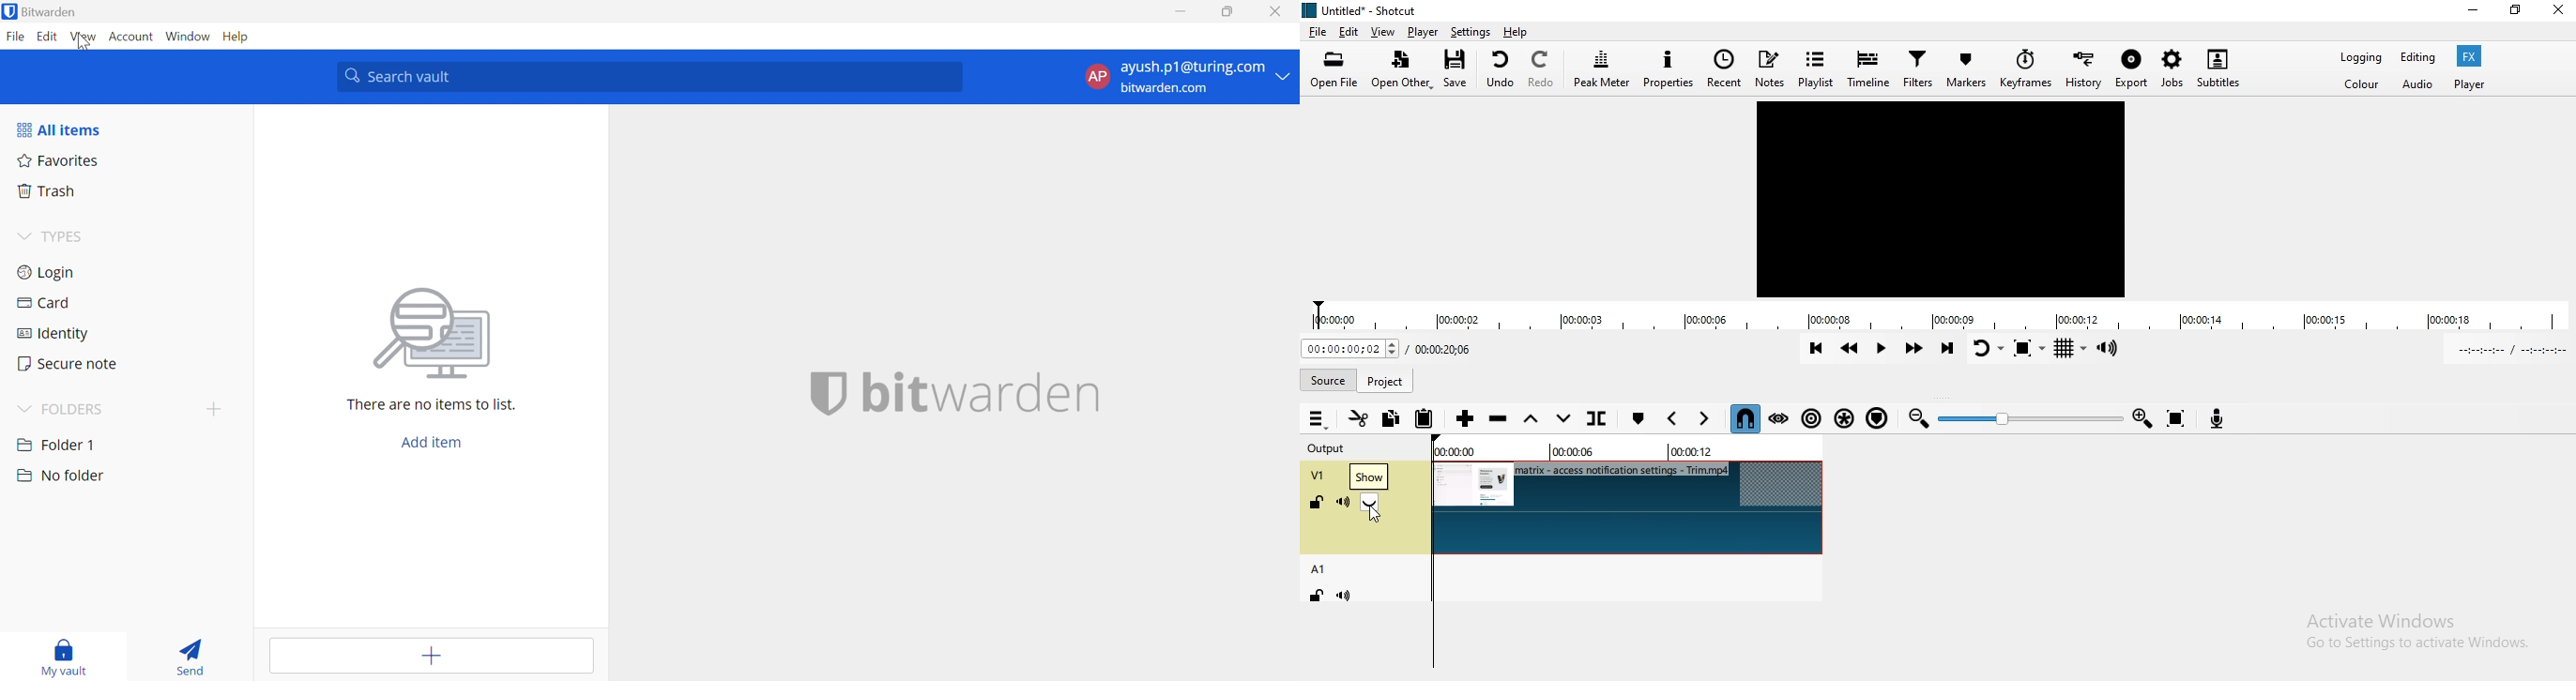  Describe the element at coordinates (1368, 477) in the screenshot. I see `show` at that location.